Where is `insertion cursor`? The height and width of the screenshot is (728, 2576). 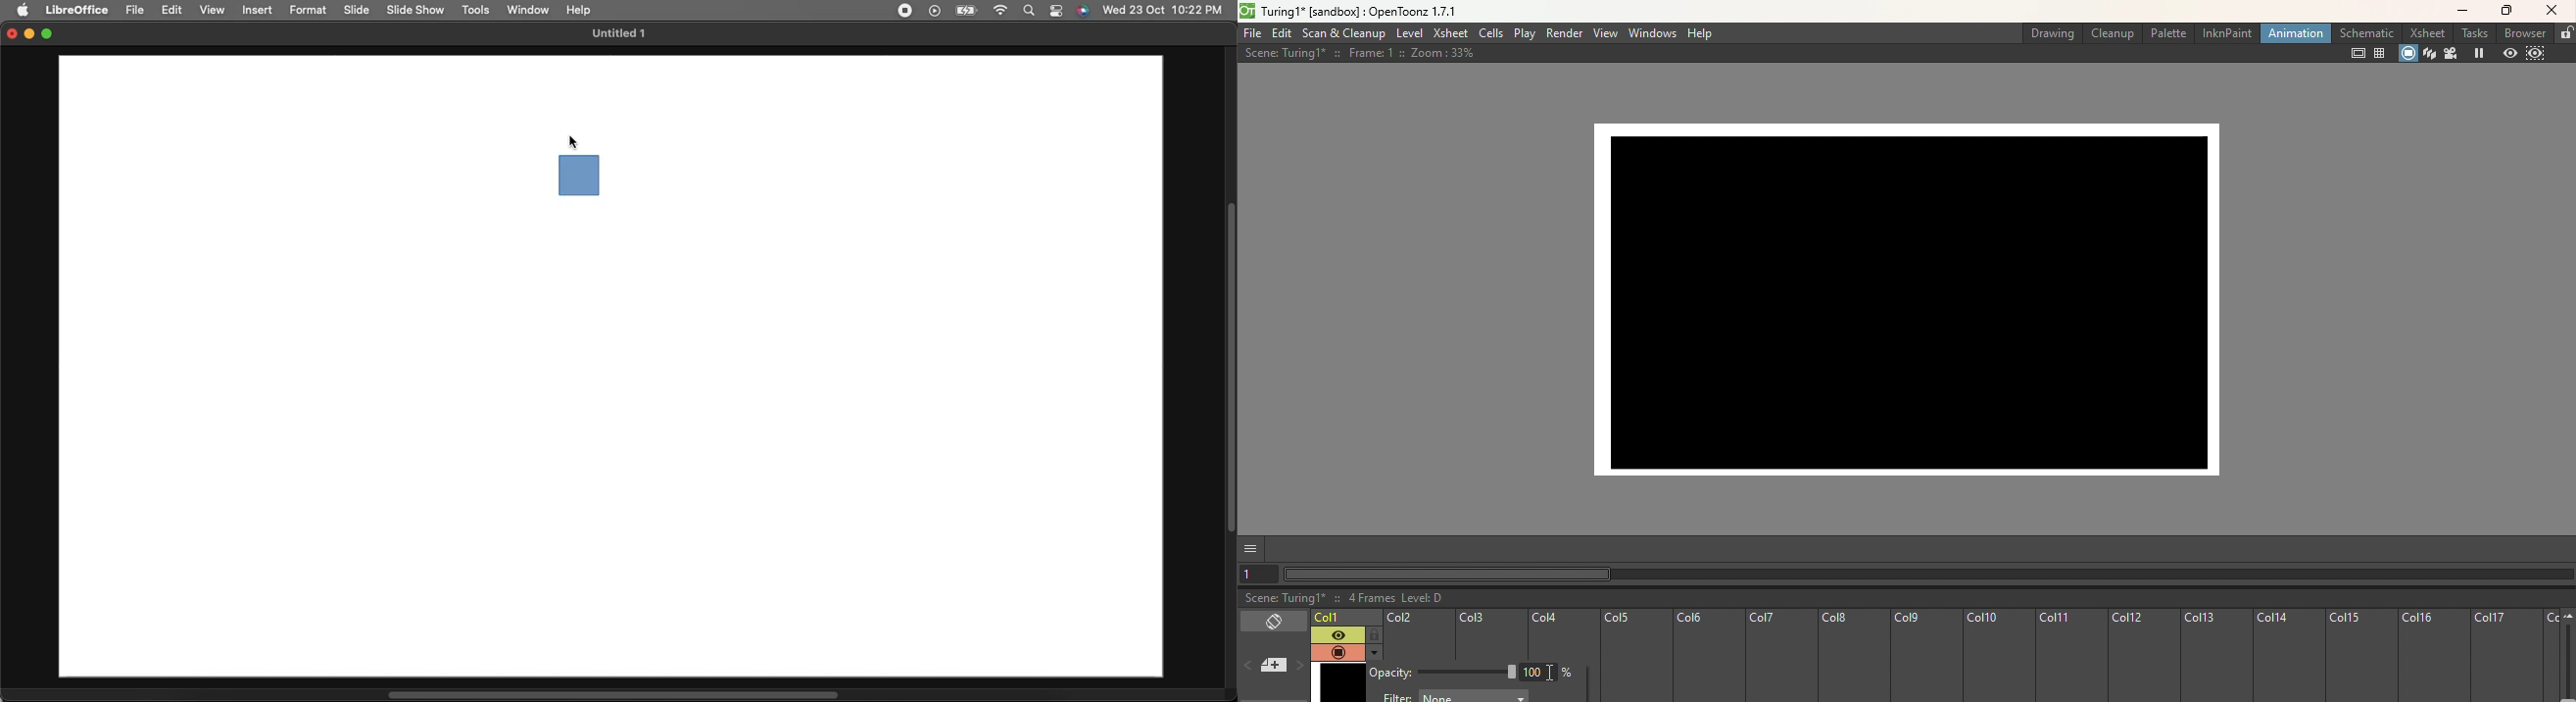 insertion cursor is located at coordinates (1552, 674).